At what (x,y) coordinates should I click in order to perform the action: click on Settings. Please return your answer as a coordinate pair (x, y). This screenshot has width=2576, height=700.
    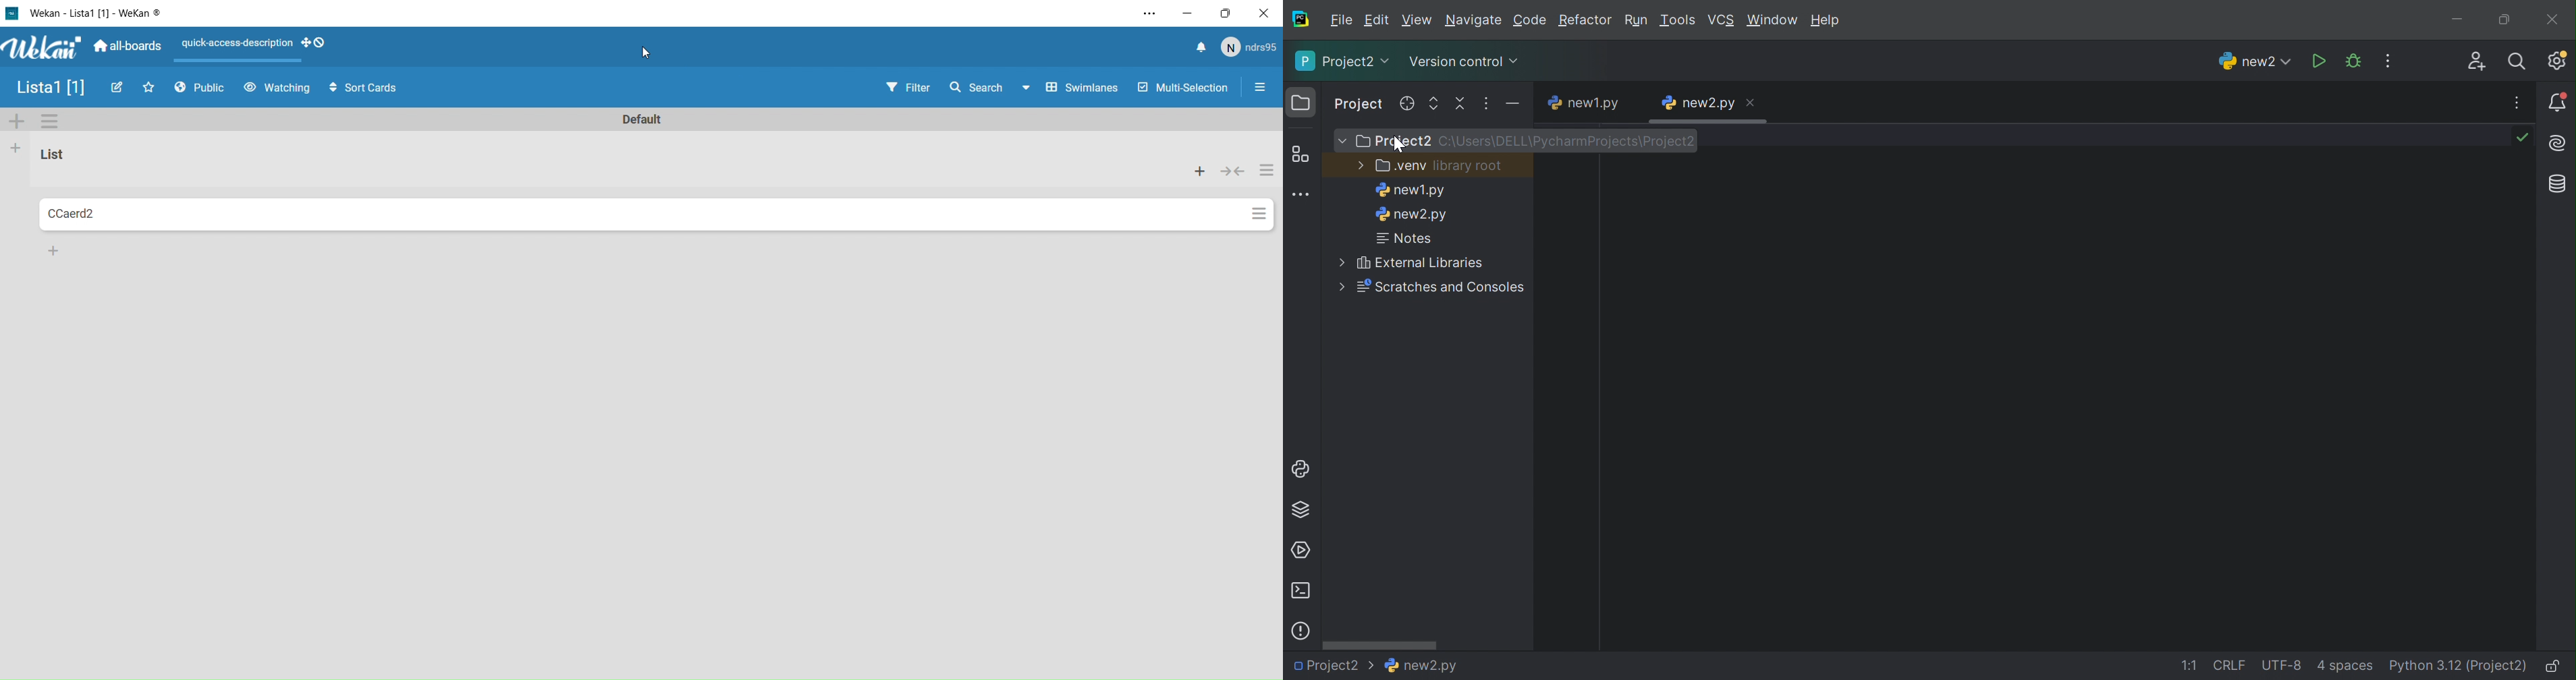
    Looking at the image, I should click on (53, 120).